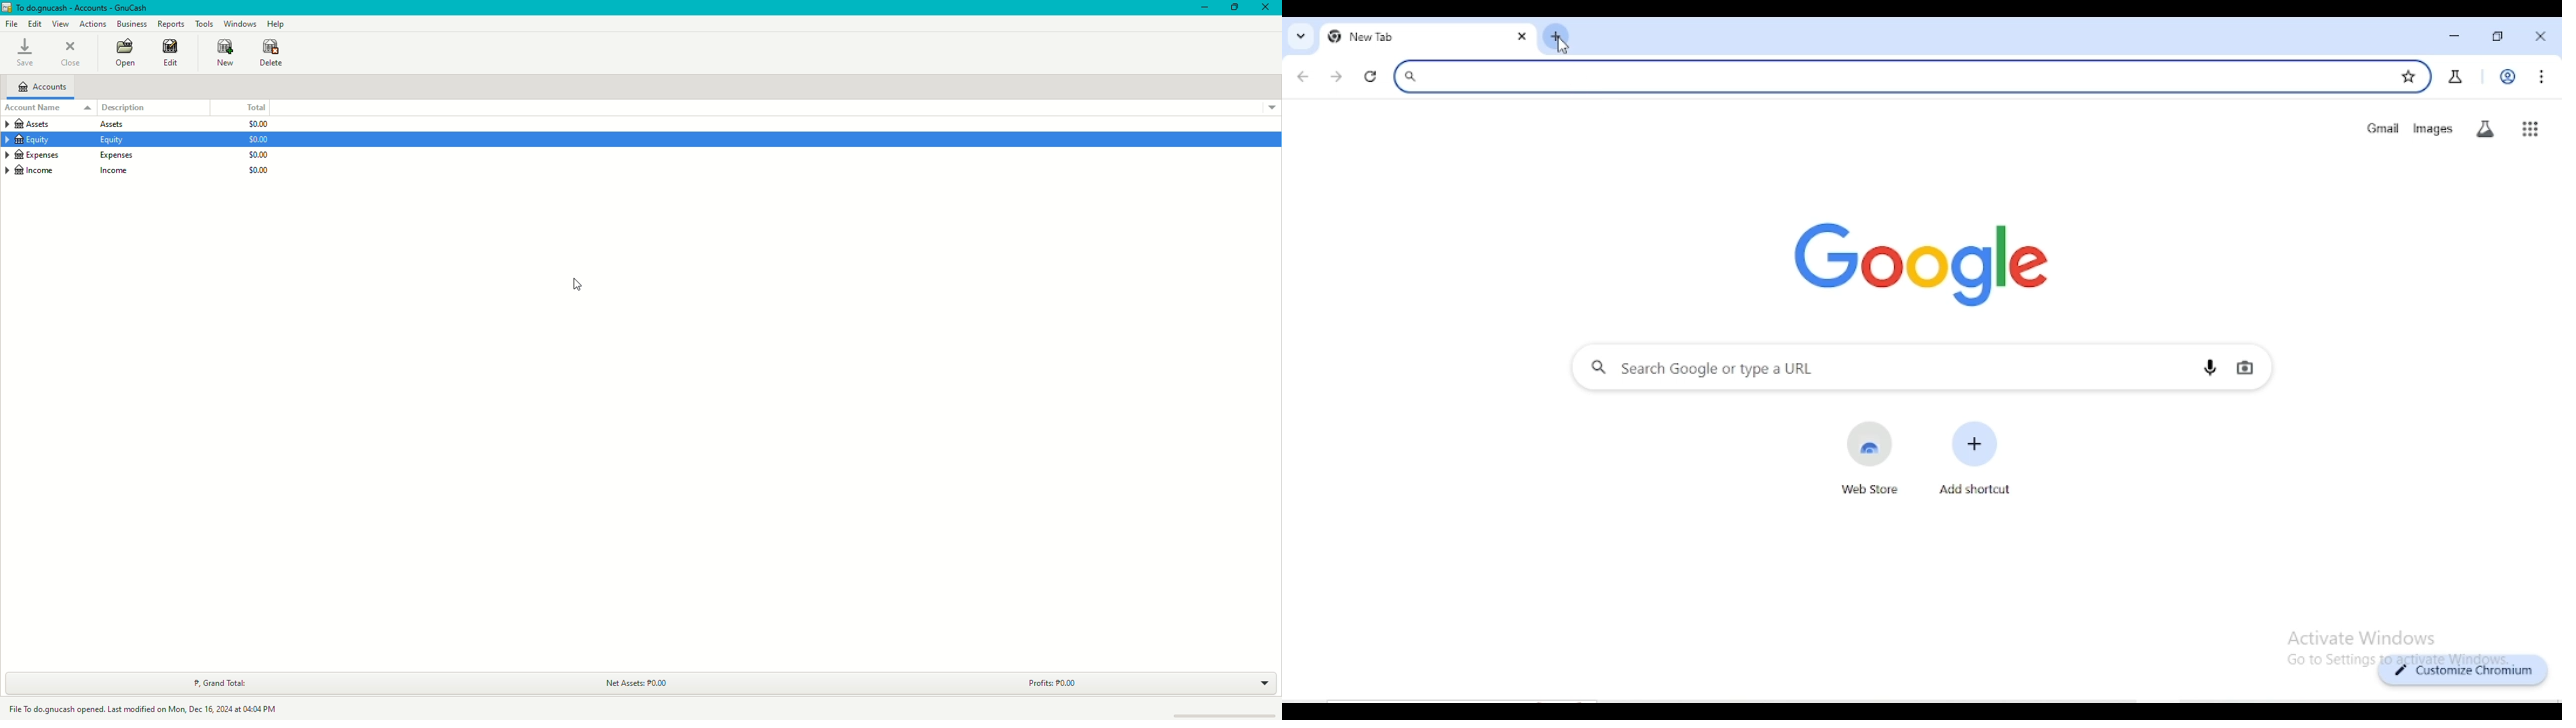 Image resolution: width=2576 pixels, height=728 pixels. What do you see at coordinates (1302, 37) in the screenshot?
I see `search tabs` at bounding box center [1302, 37].